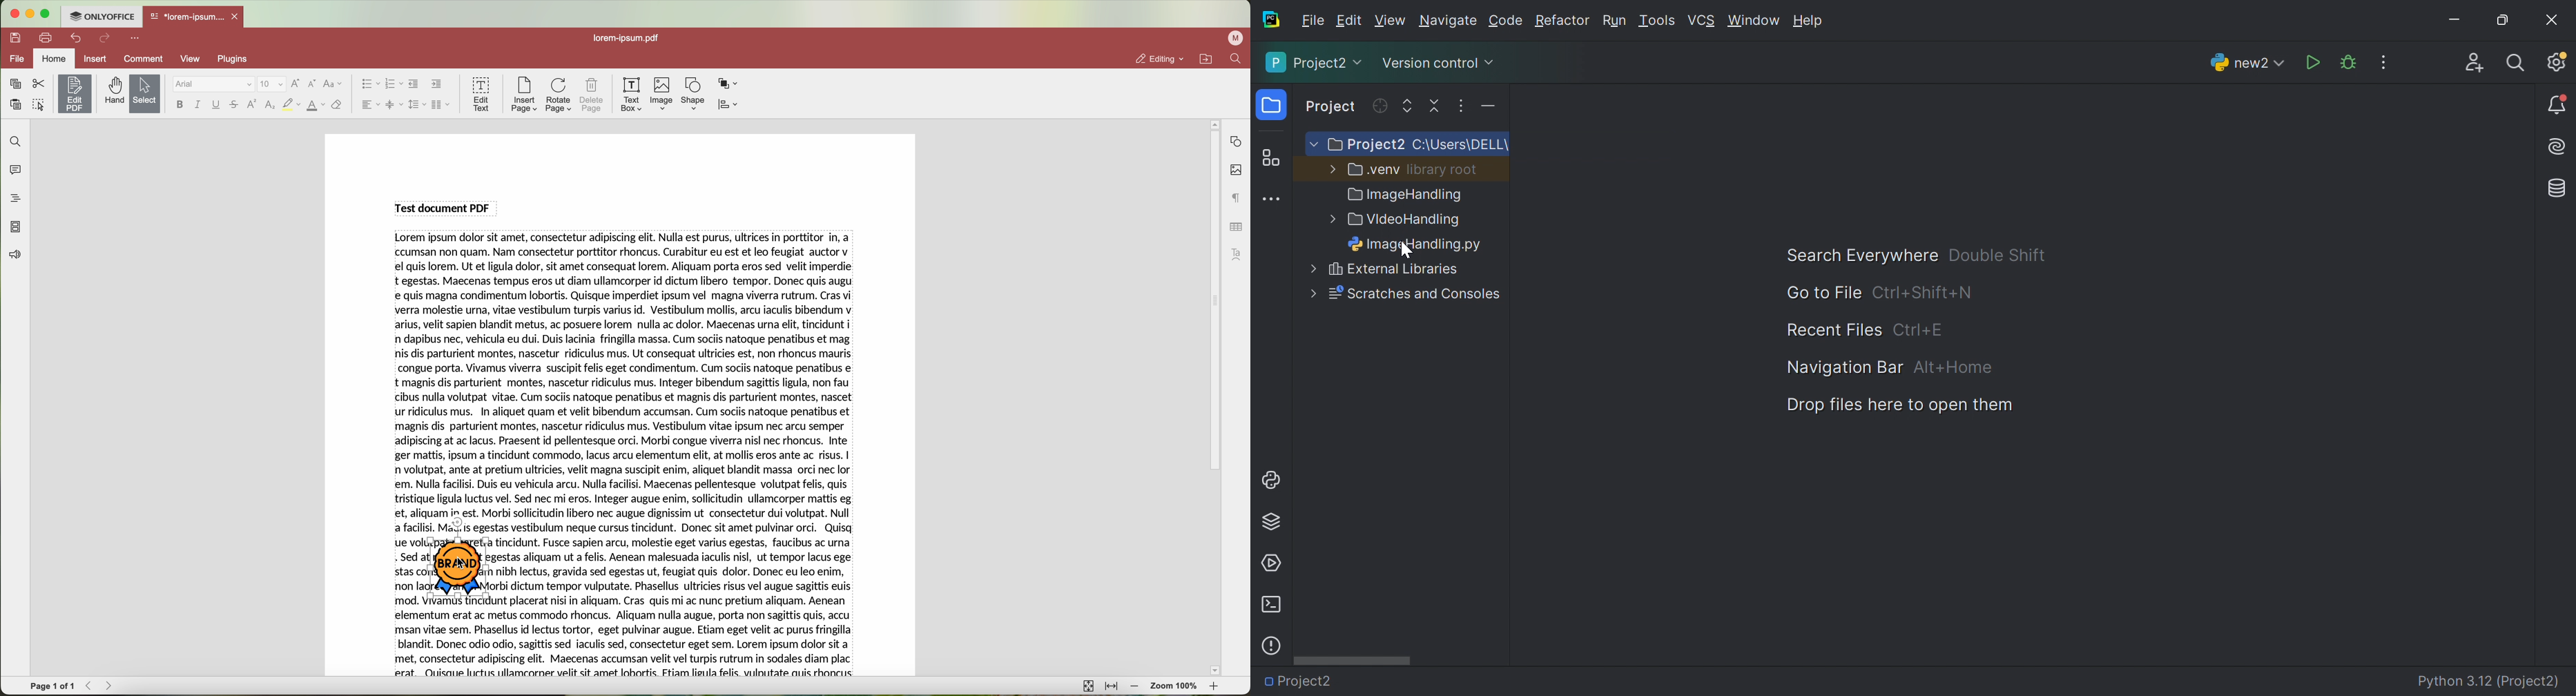  What do you see at coordinates (1834, 331) in the screenshot?
I see `Recent Files` at bounding box center [1834, 331].